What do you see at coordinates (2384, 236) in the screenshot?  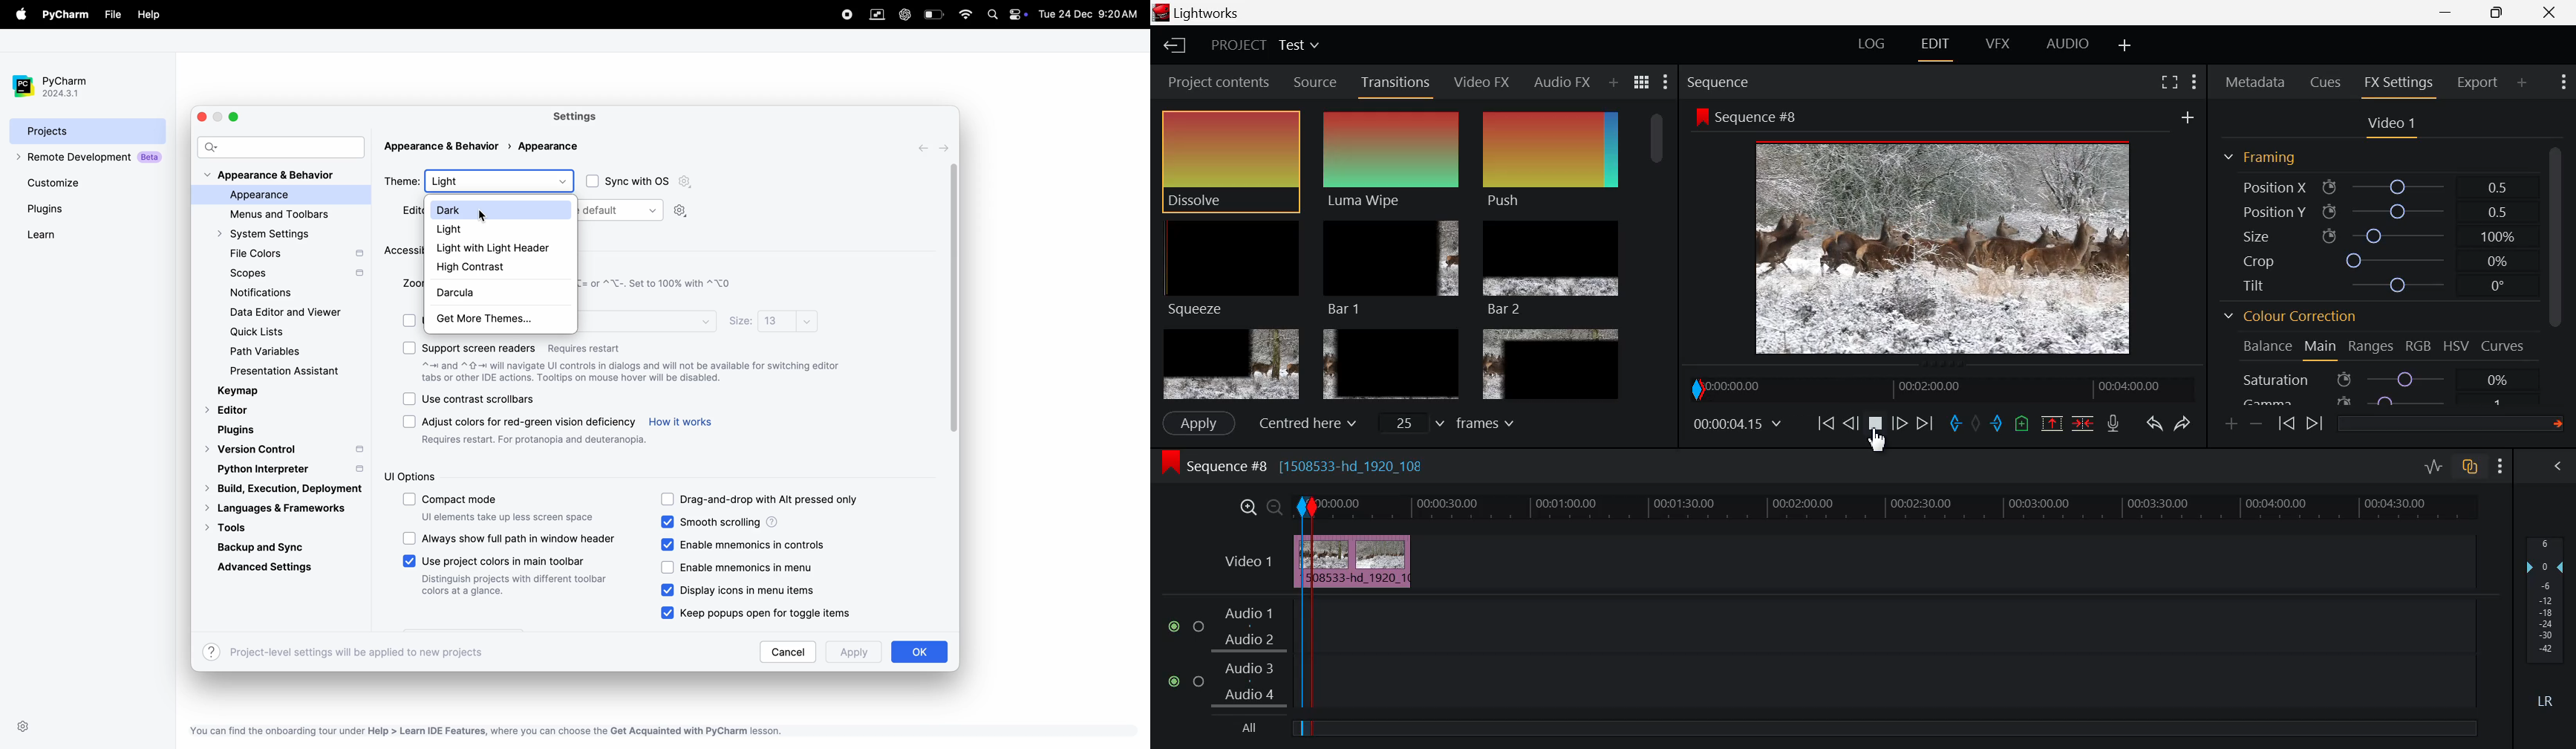 I see `Size` at bounding box center [2384, 236].